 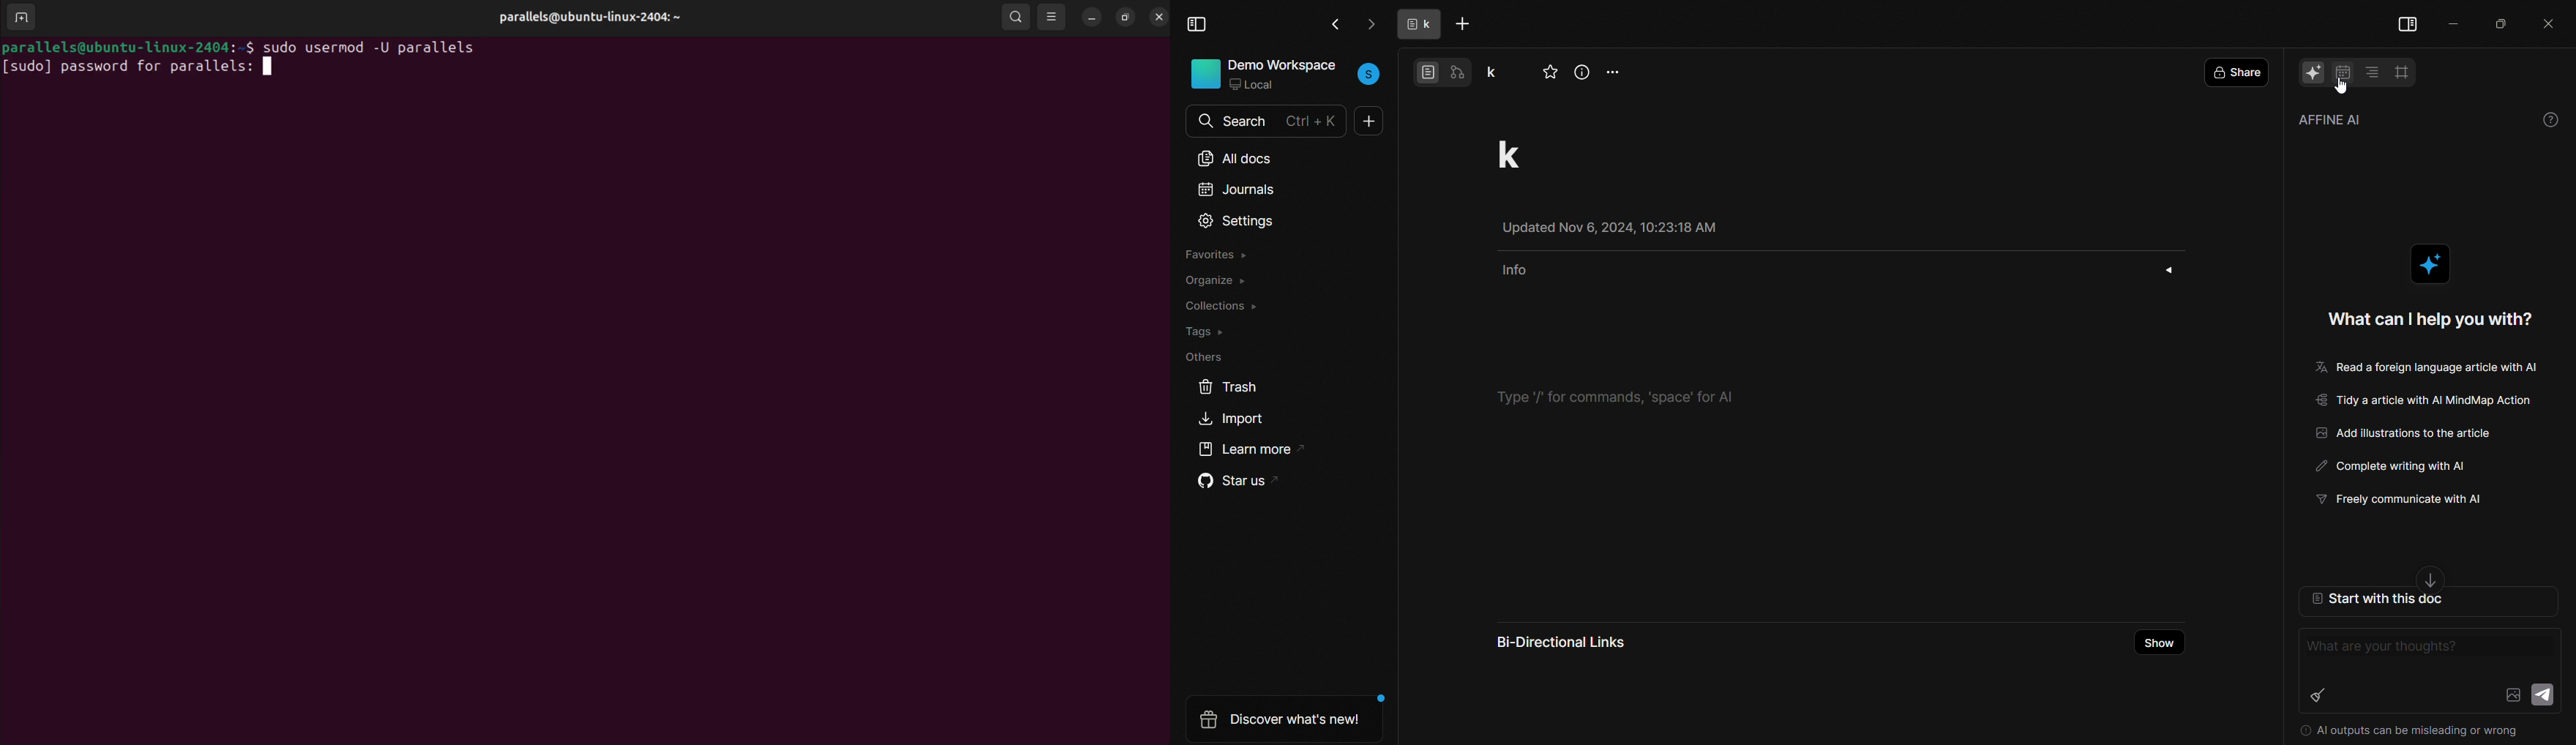 What do you see at coordinates (2320, 696) in the screenshot?
I see `clear history` at bounding box center [2320, 696].